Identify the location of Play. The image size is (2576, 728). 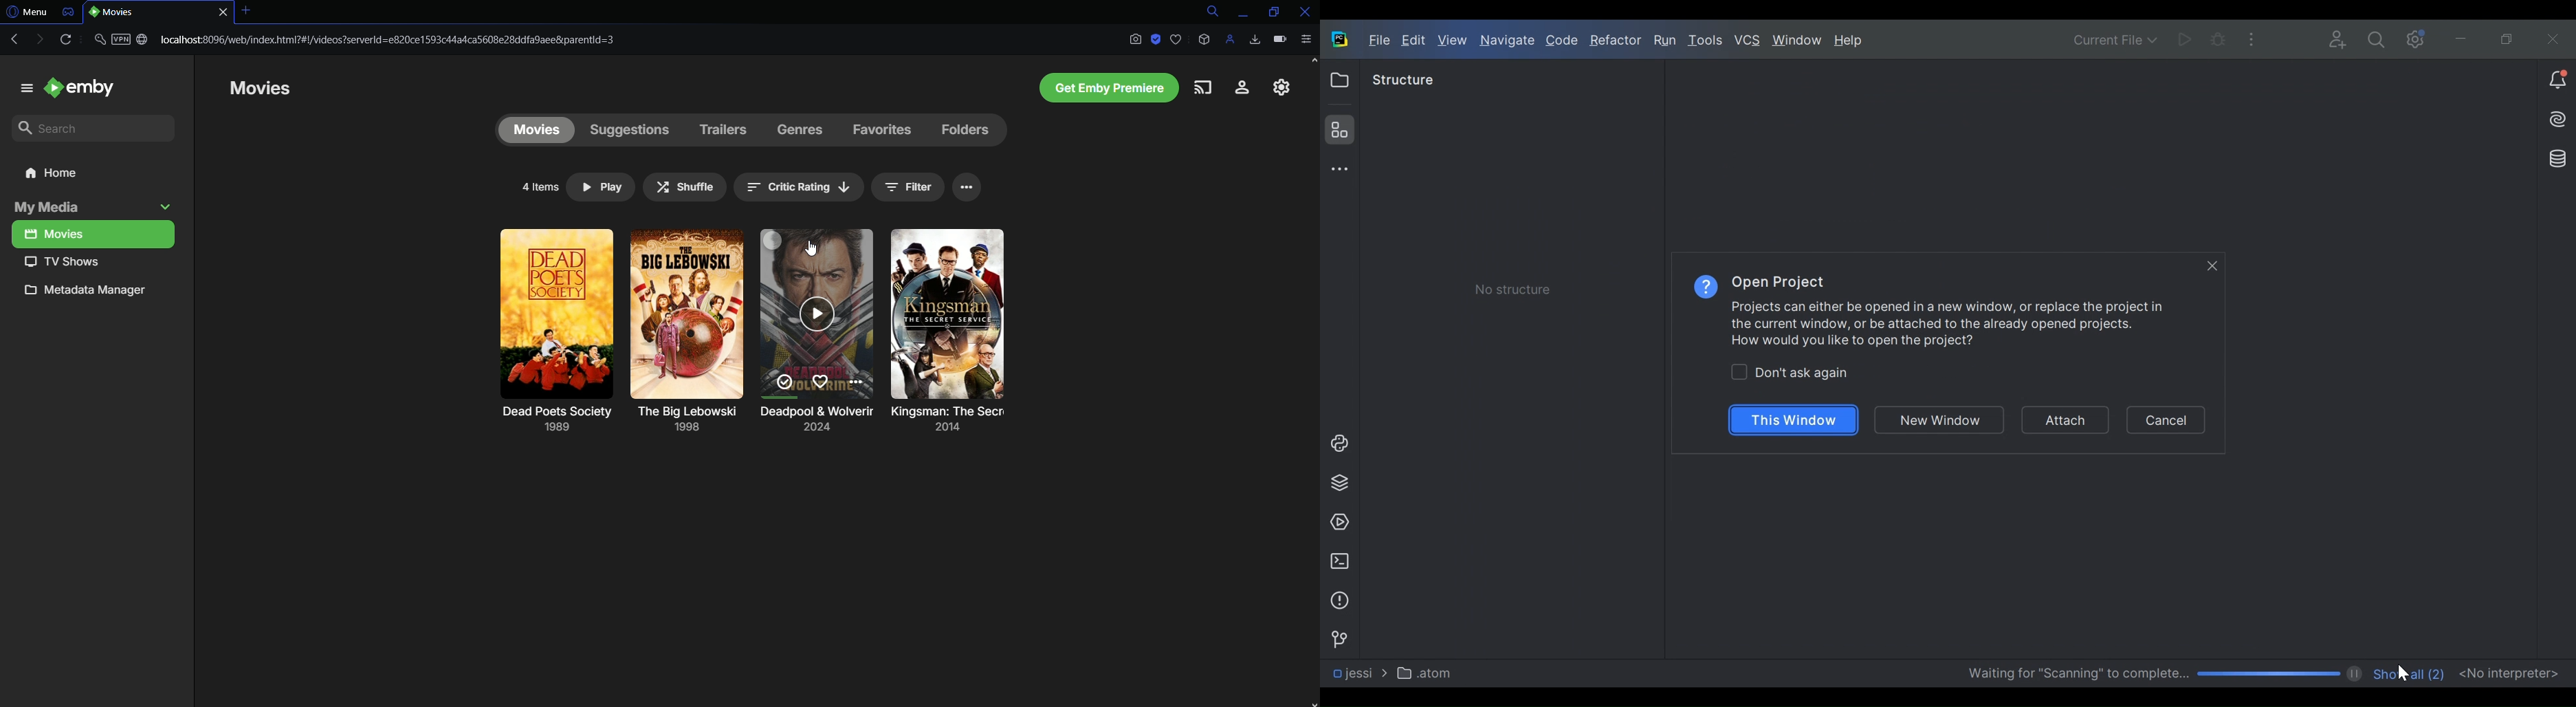
(608, 189).